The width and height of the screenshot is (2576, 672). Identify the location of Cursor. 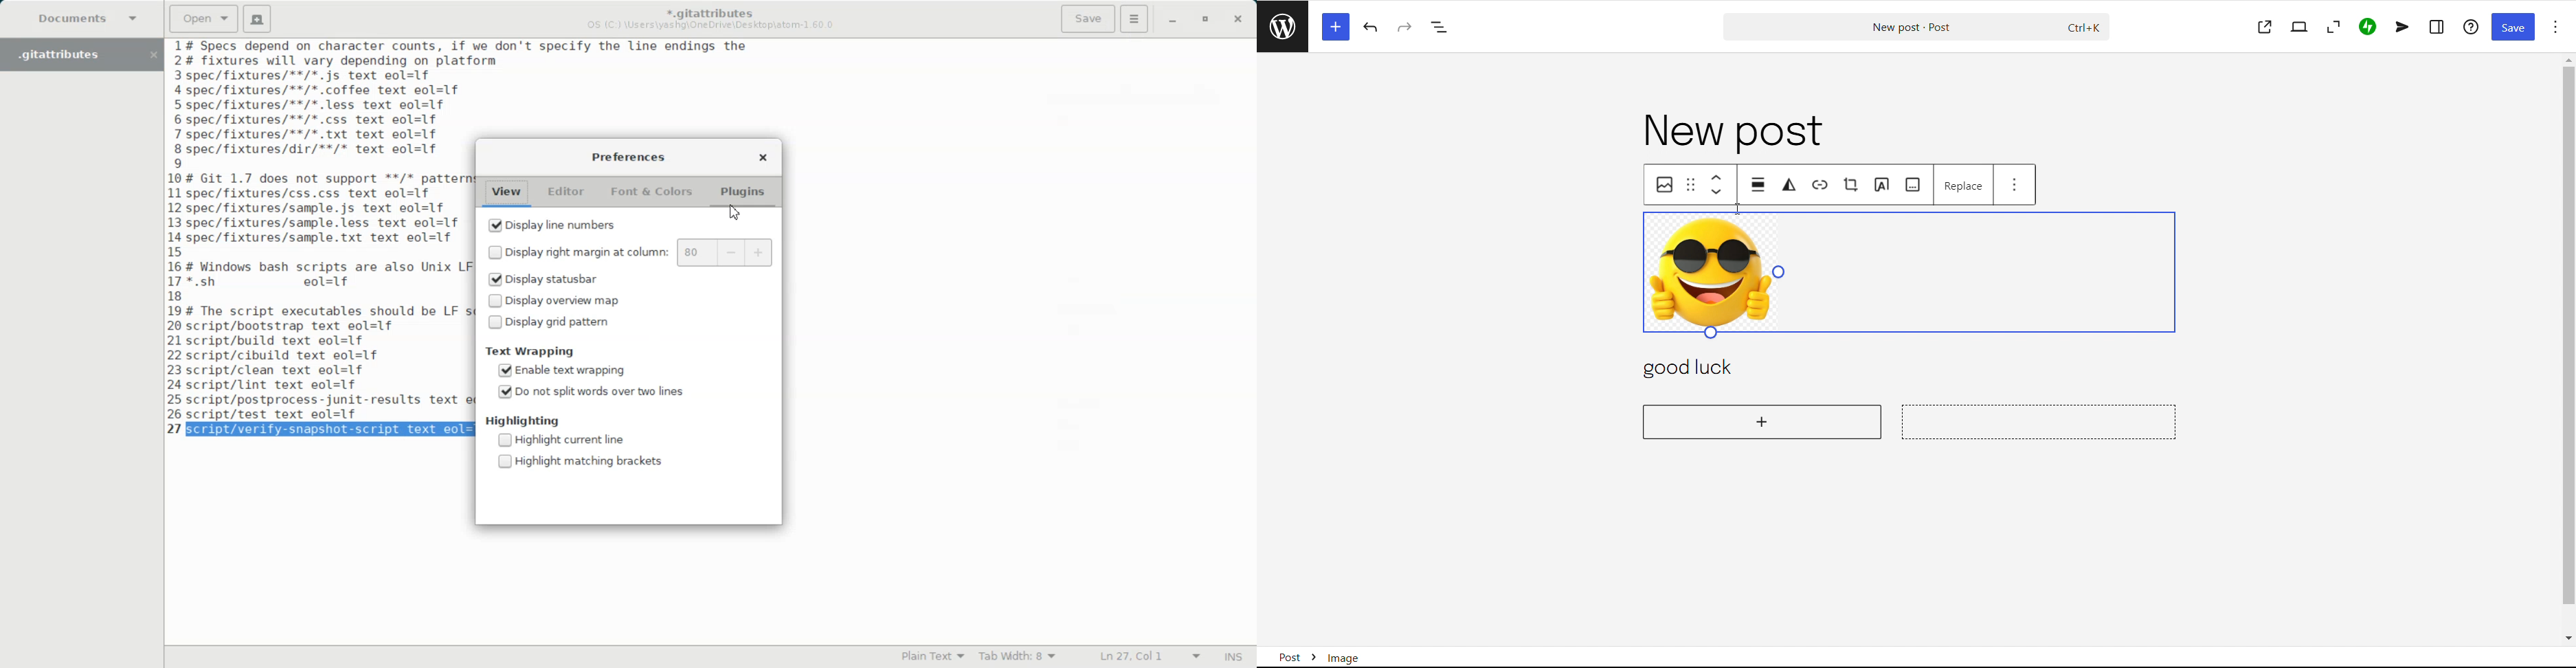
(735, 212).